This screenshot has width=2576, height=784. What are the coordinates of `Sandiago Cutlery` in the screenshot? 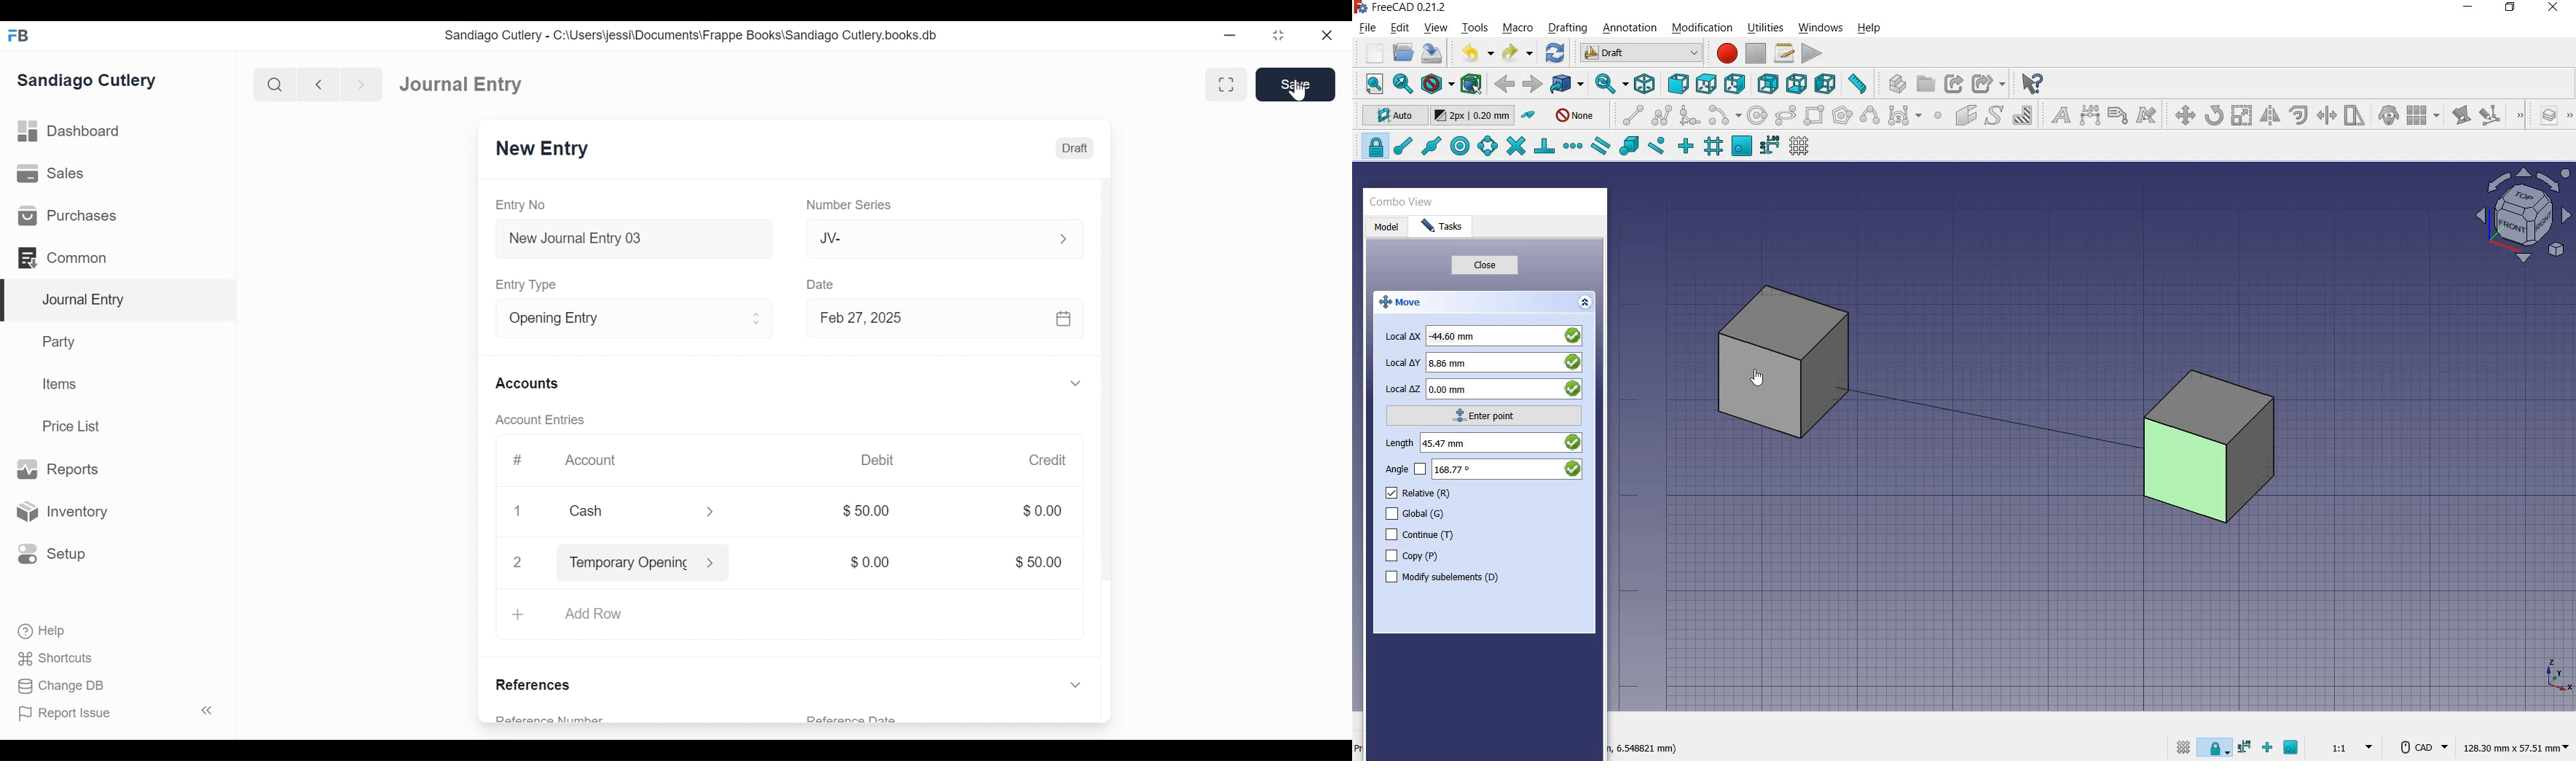 It's located at (89, 82).